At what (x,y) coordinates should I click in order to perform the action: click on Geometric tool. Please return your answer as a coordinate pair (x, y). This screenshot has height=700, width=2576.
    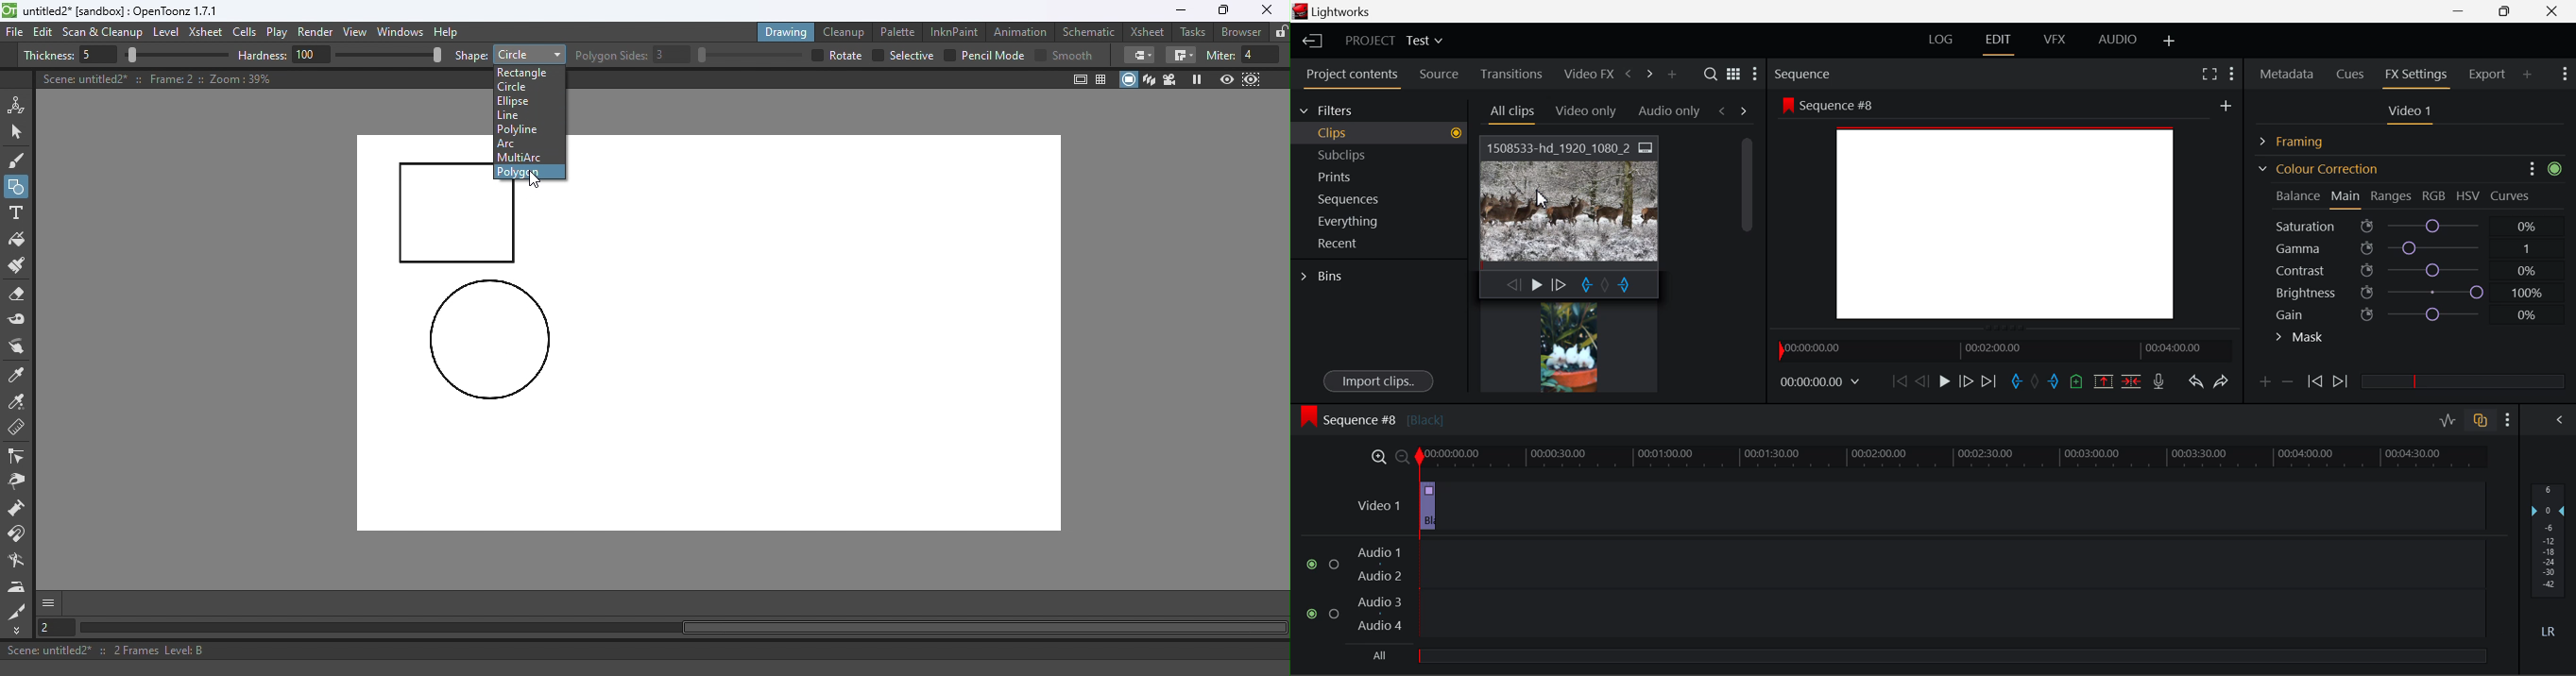
    Looking at the image, I should click on (18, 187).